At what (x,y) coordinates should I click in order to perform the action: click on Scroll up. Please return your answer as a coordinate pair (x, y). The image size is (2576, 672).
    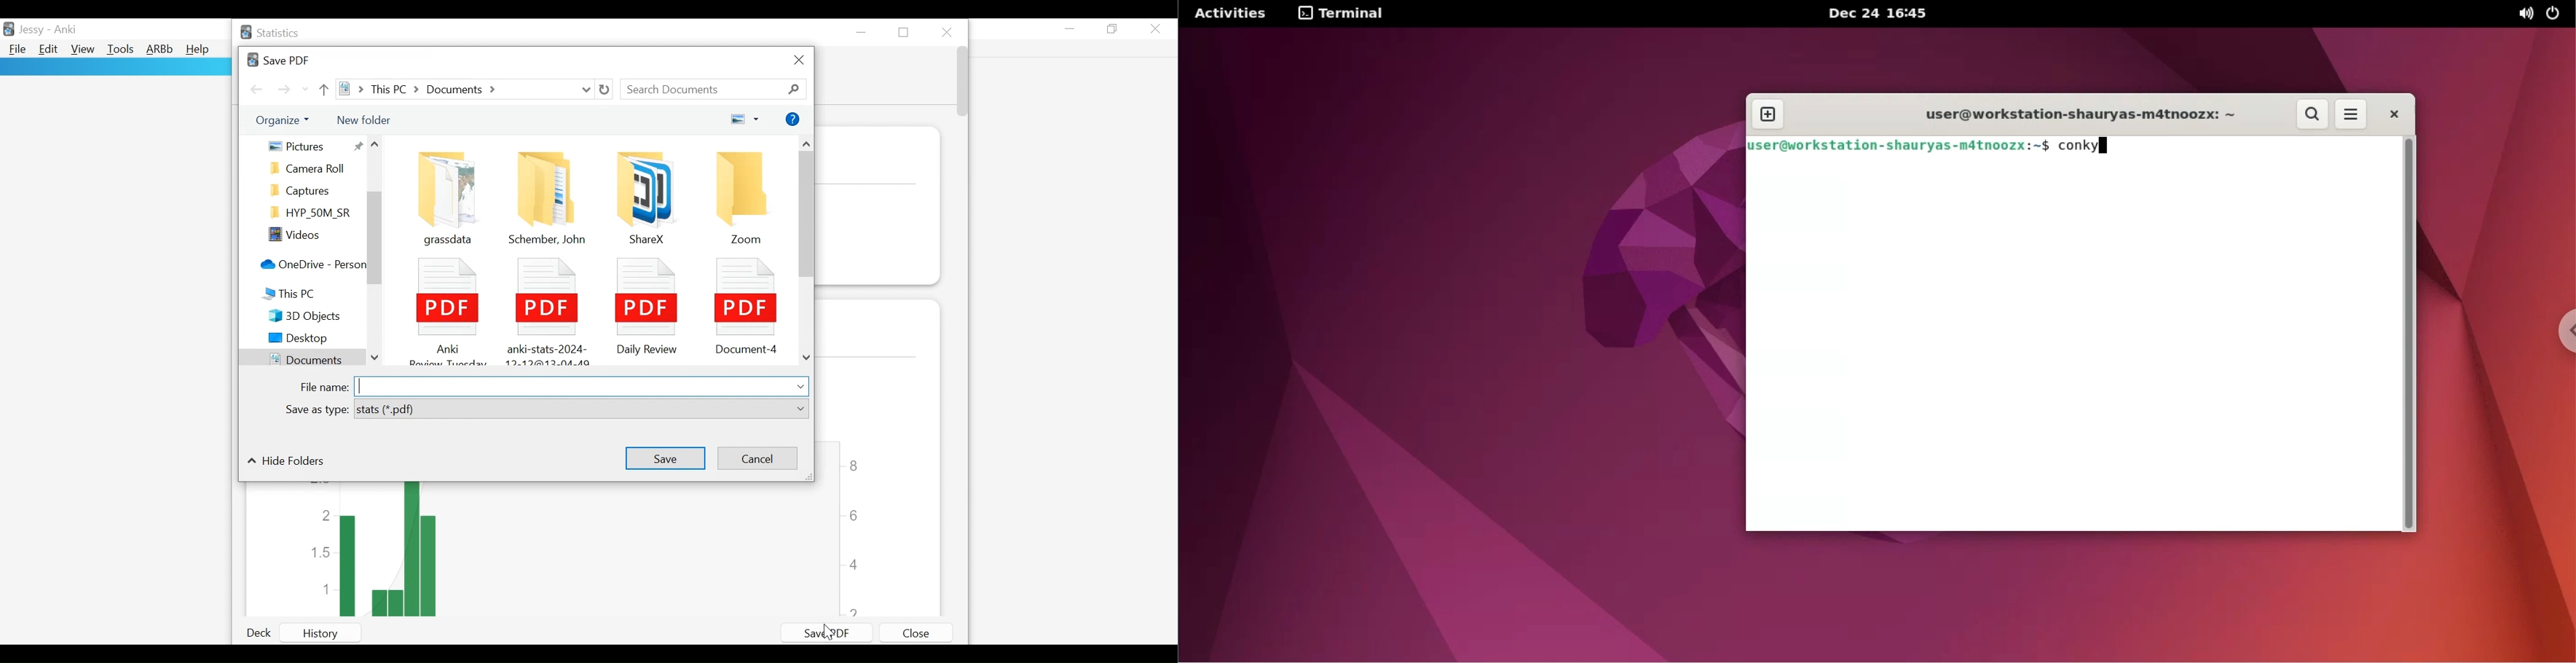
    Looking at the image, I should click on (808, 144).